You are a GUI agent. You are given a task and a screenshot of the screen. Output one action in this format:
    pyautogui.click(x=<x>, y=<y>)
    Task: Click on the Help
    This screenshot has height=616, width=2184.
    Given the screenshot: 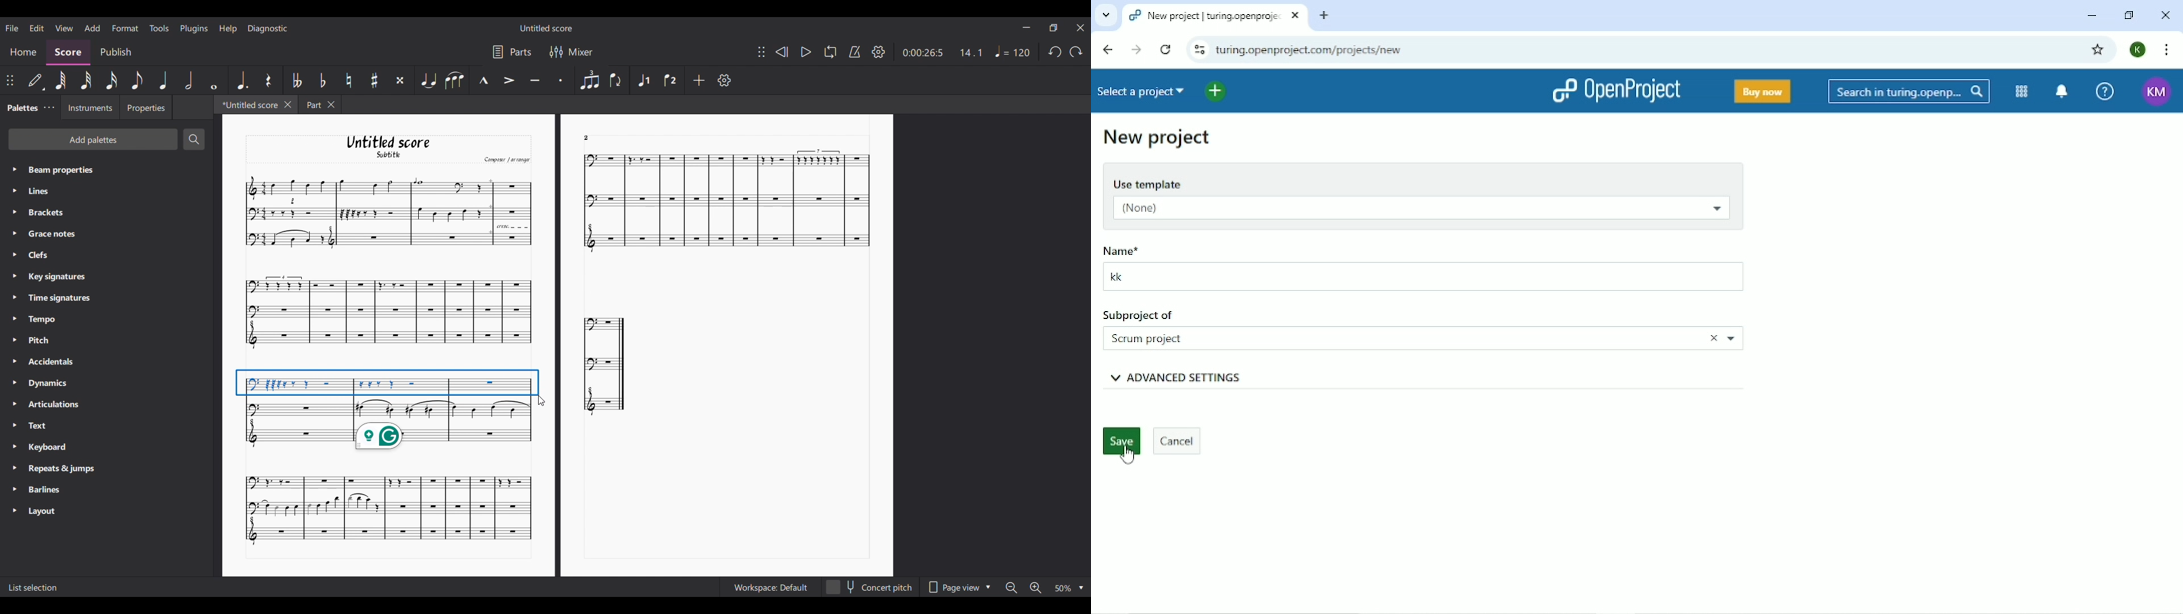 What is the action you would take?
    pyautogui.click(x=2105, y=90)
    